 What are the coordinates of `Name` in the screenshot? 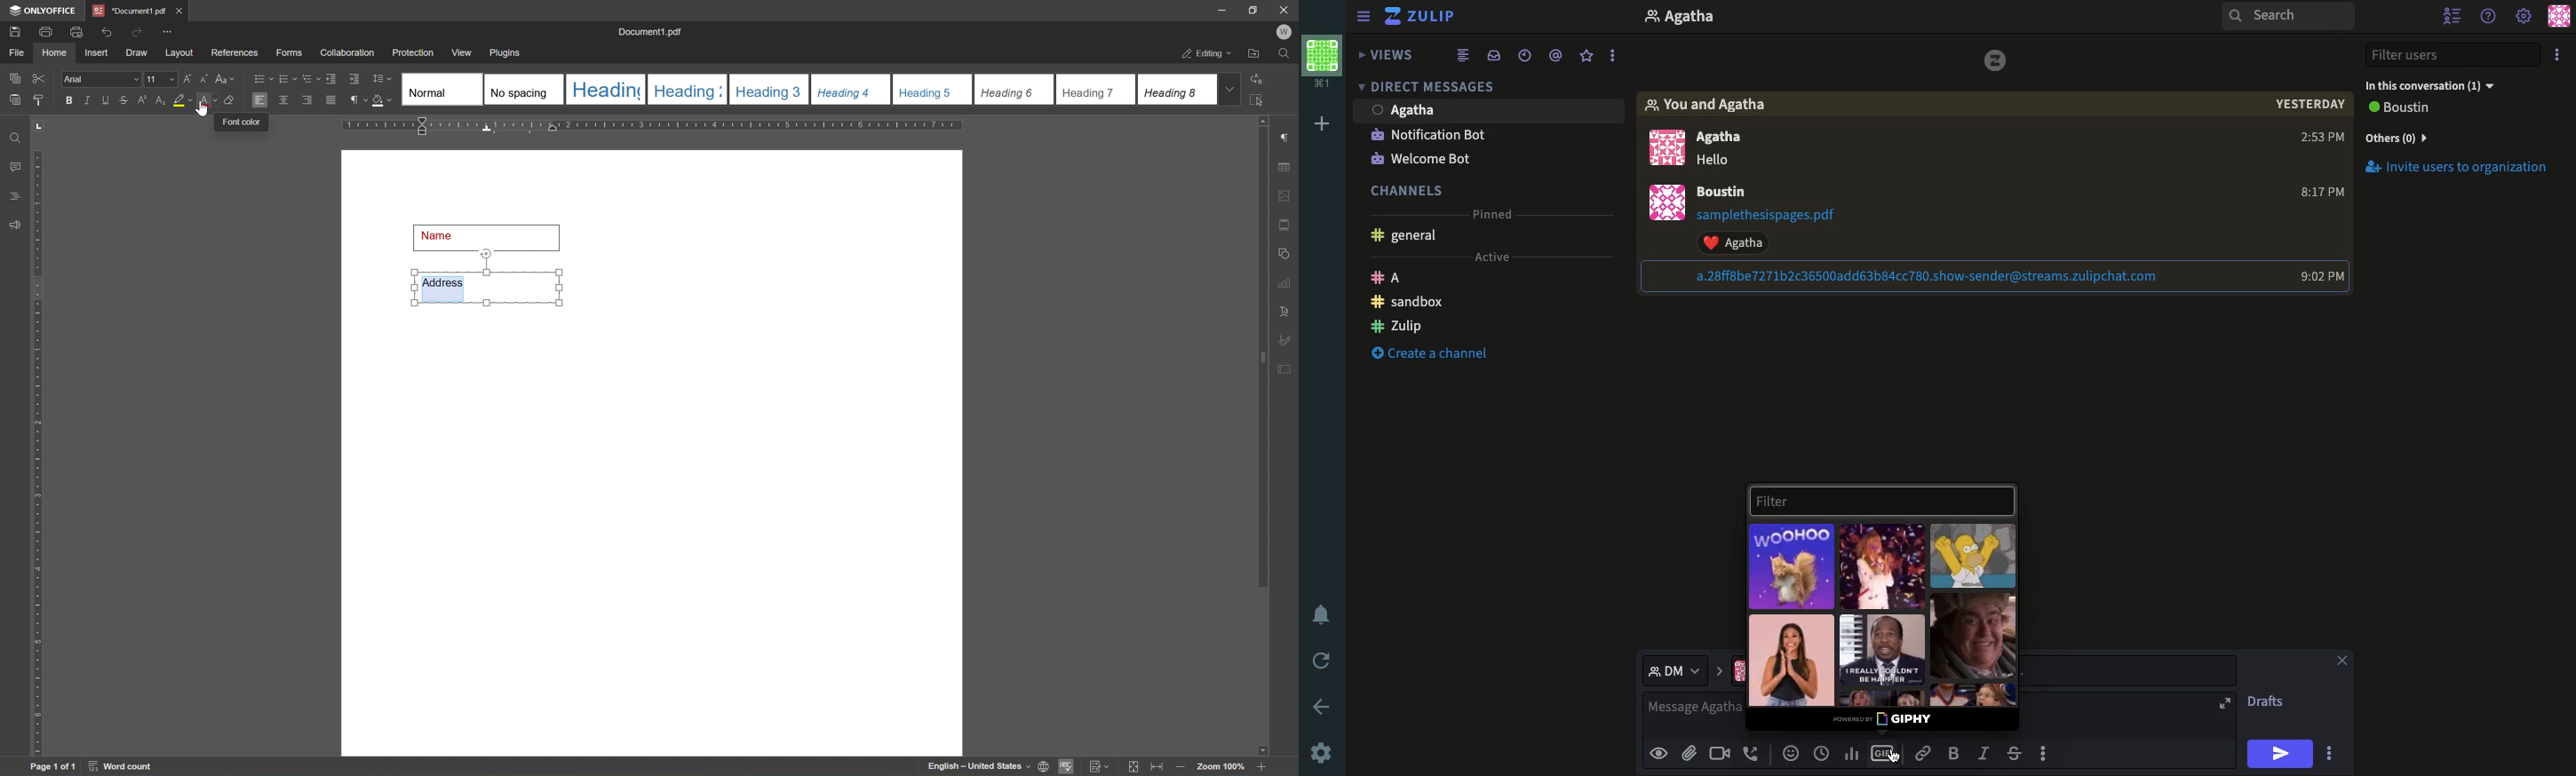 It's located at (489, 235).